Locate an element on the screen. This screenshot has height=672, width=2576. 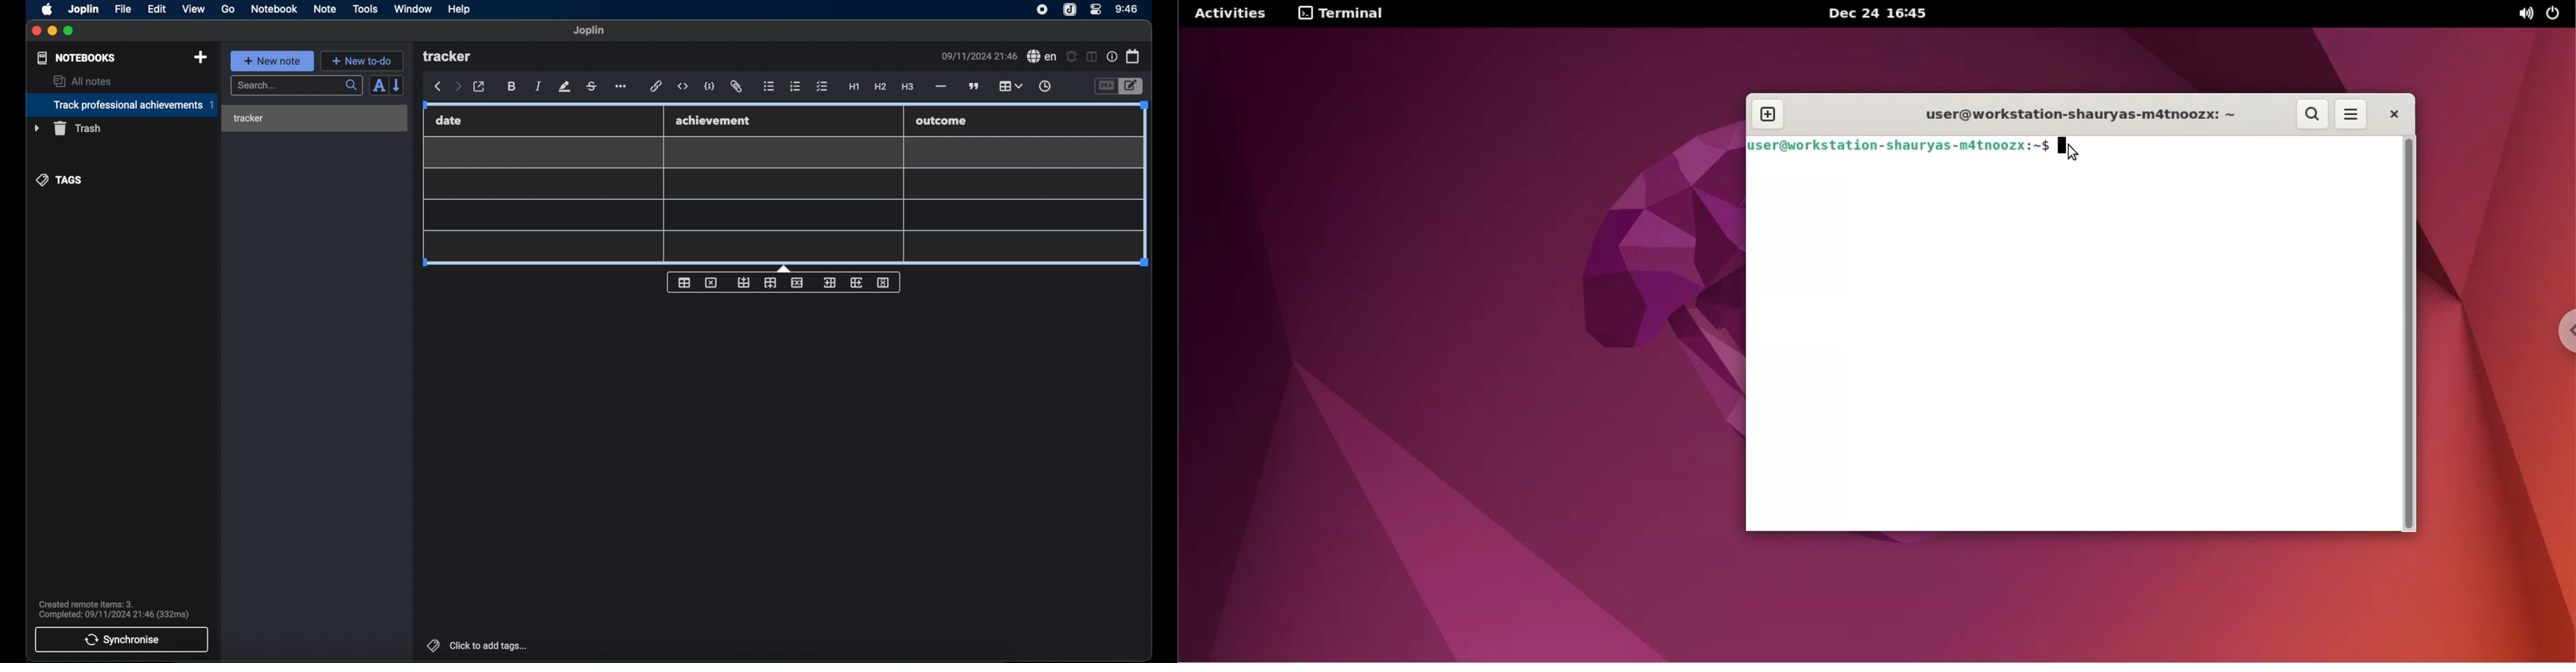
tags is located at coordinates (60, 179).